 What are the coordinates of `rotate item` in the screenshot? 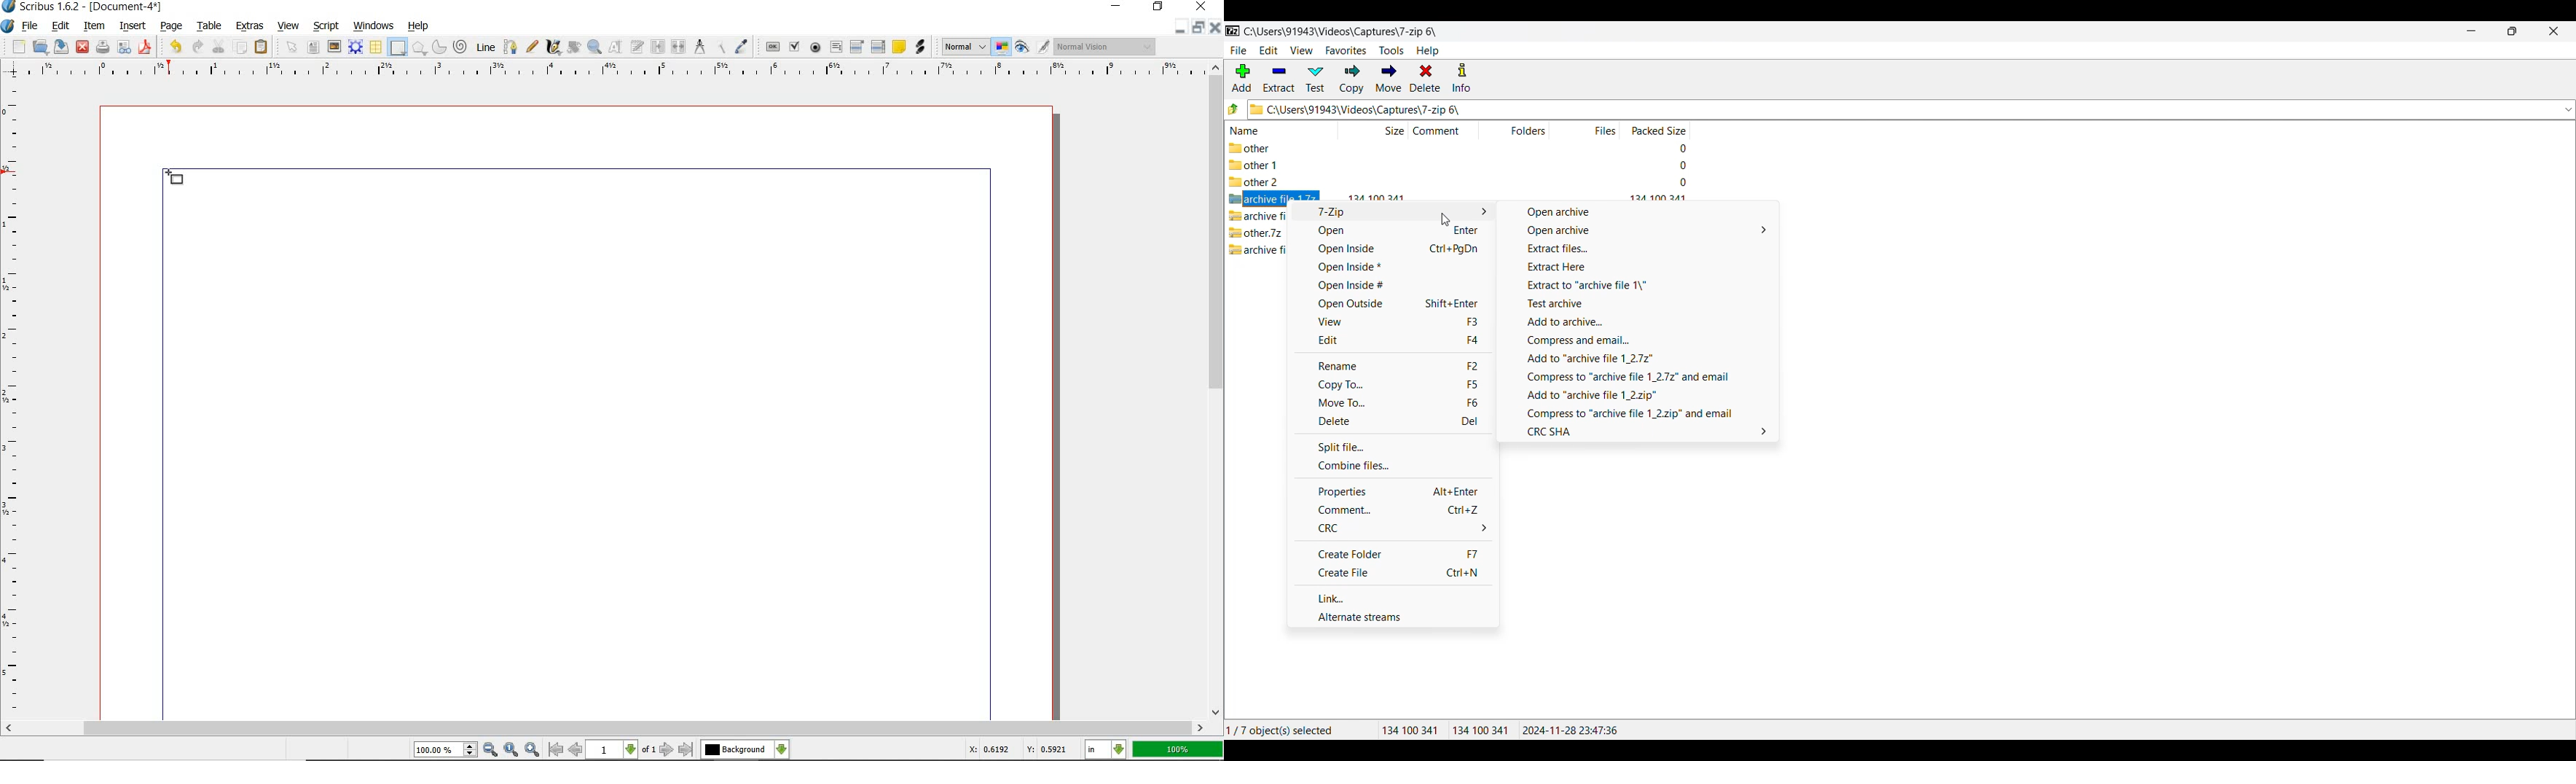 It's located at (573, 48).